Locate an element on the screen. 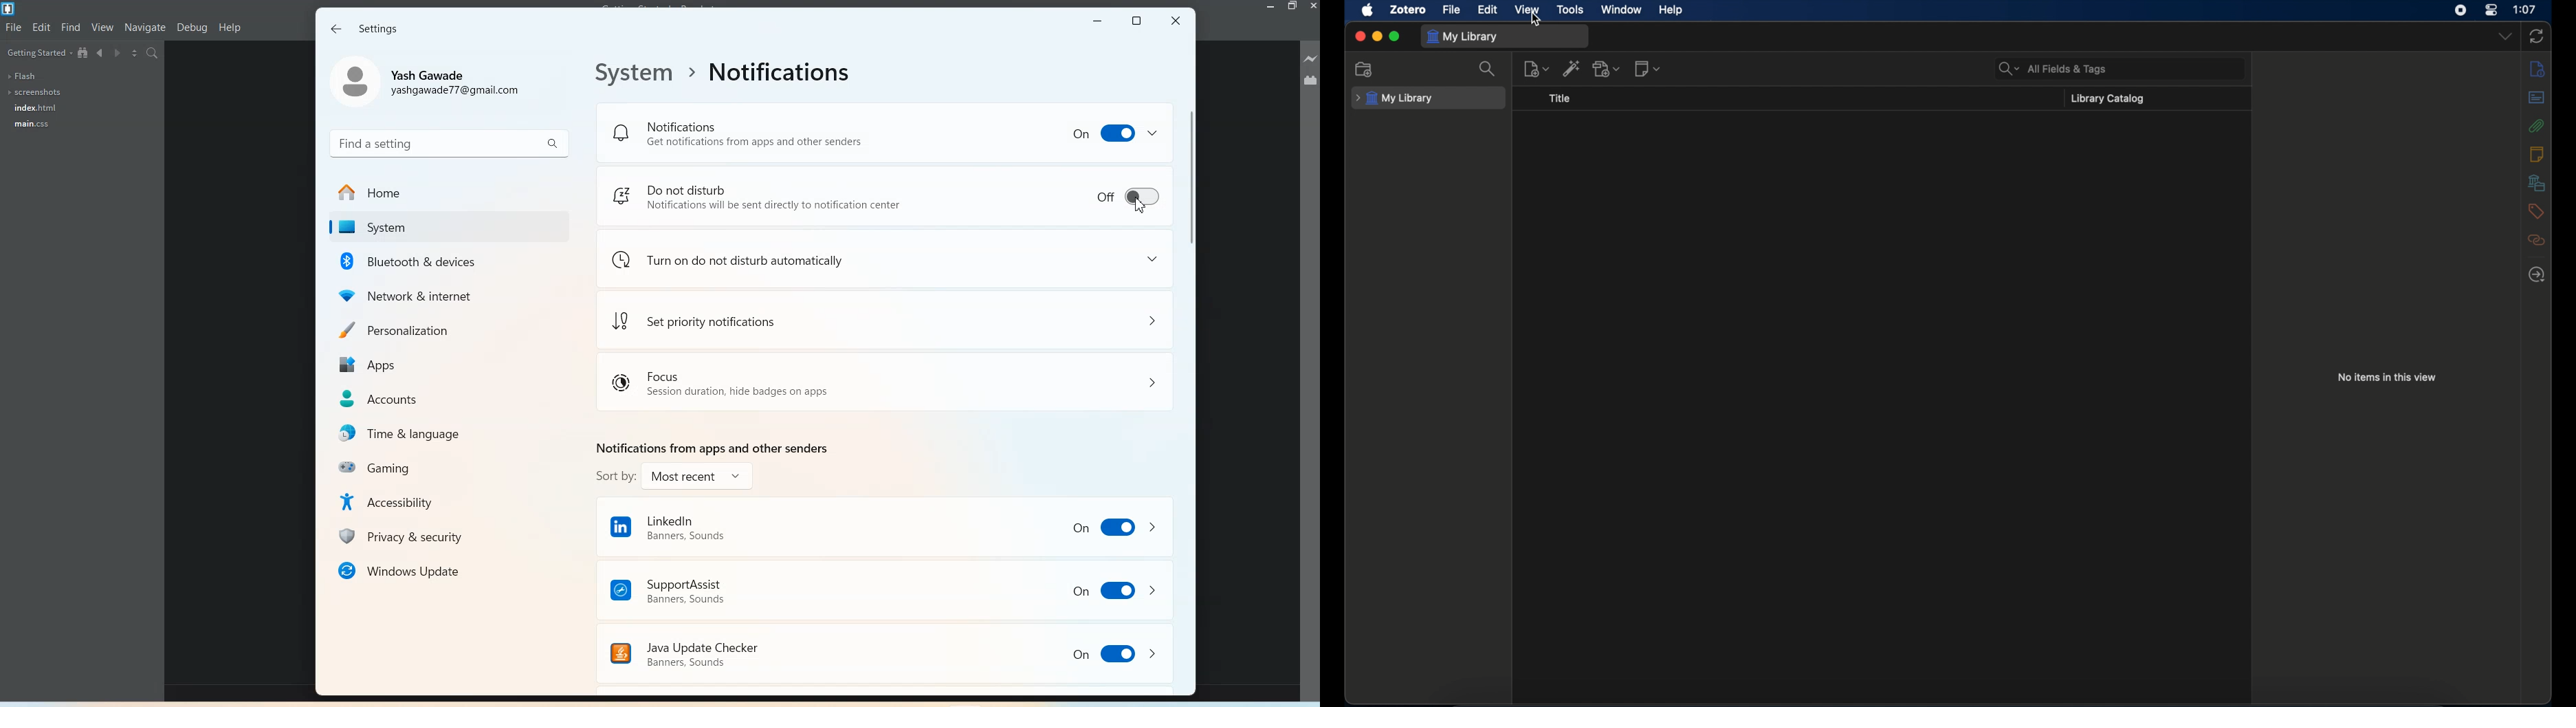 This screenshot has height=728, width=2576. Minimize is located at coordinates (1098, 19).